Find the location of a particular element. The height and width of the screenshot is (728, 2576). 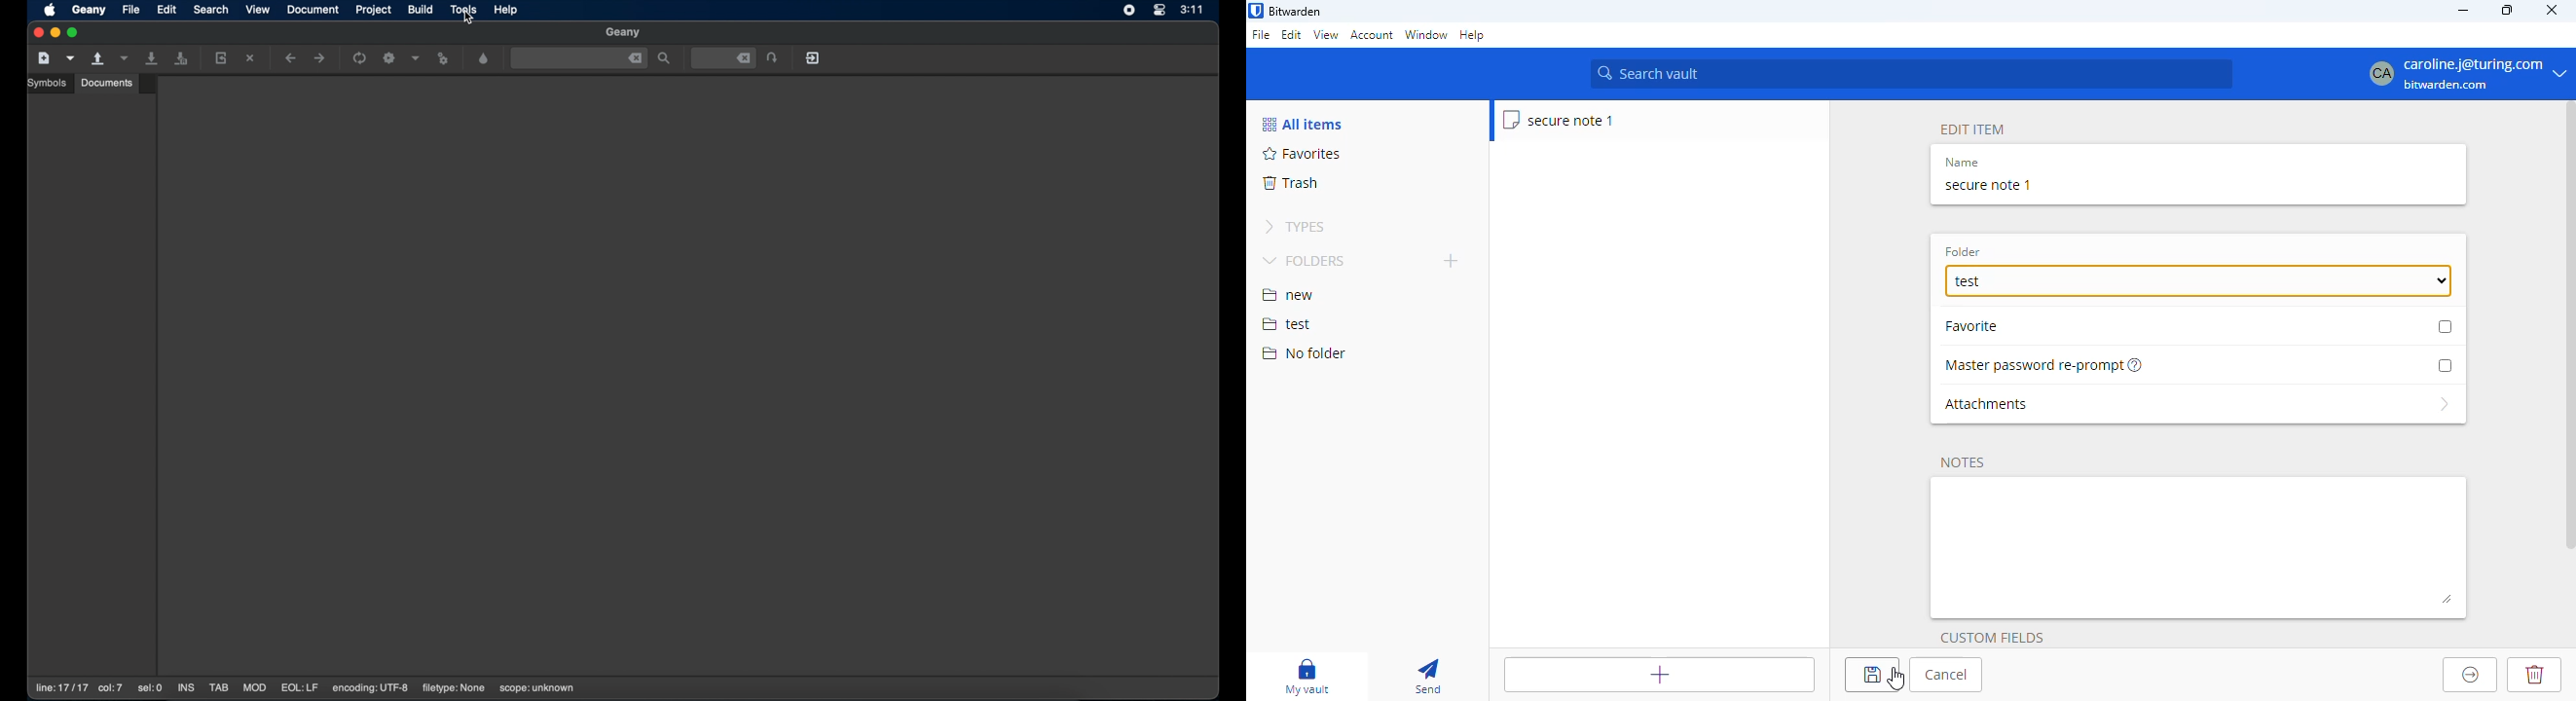

test is located at coordinates (2198, 281).